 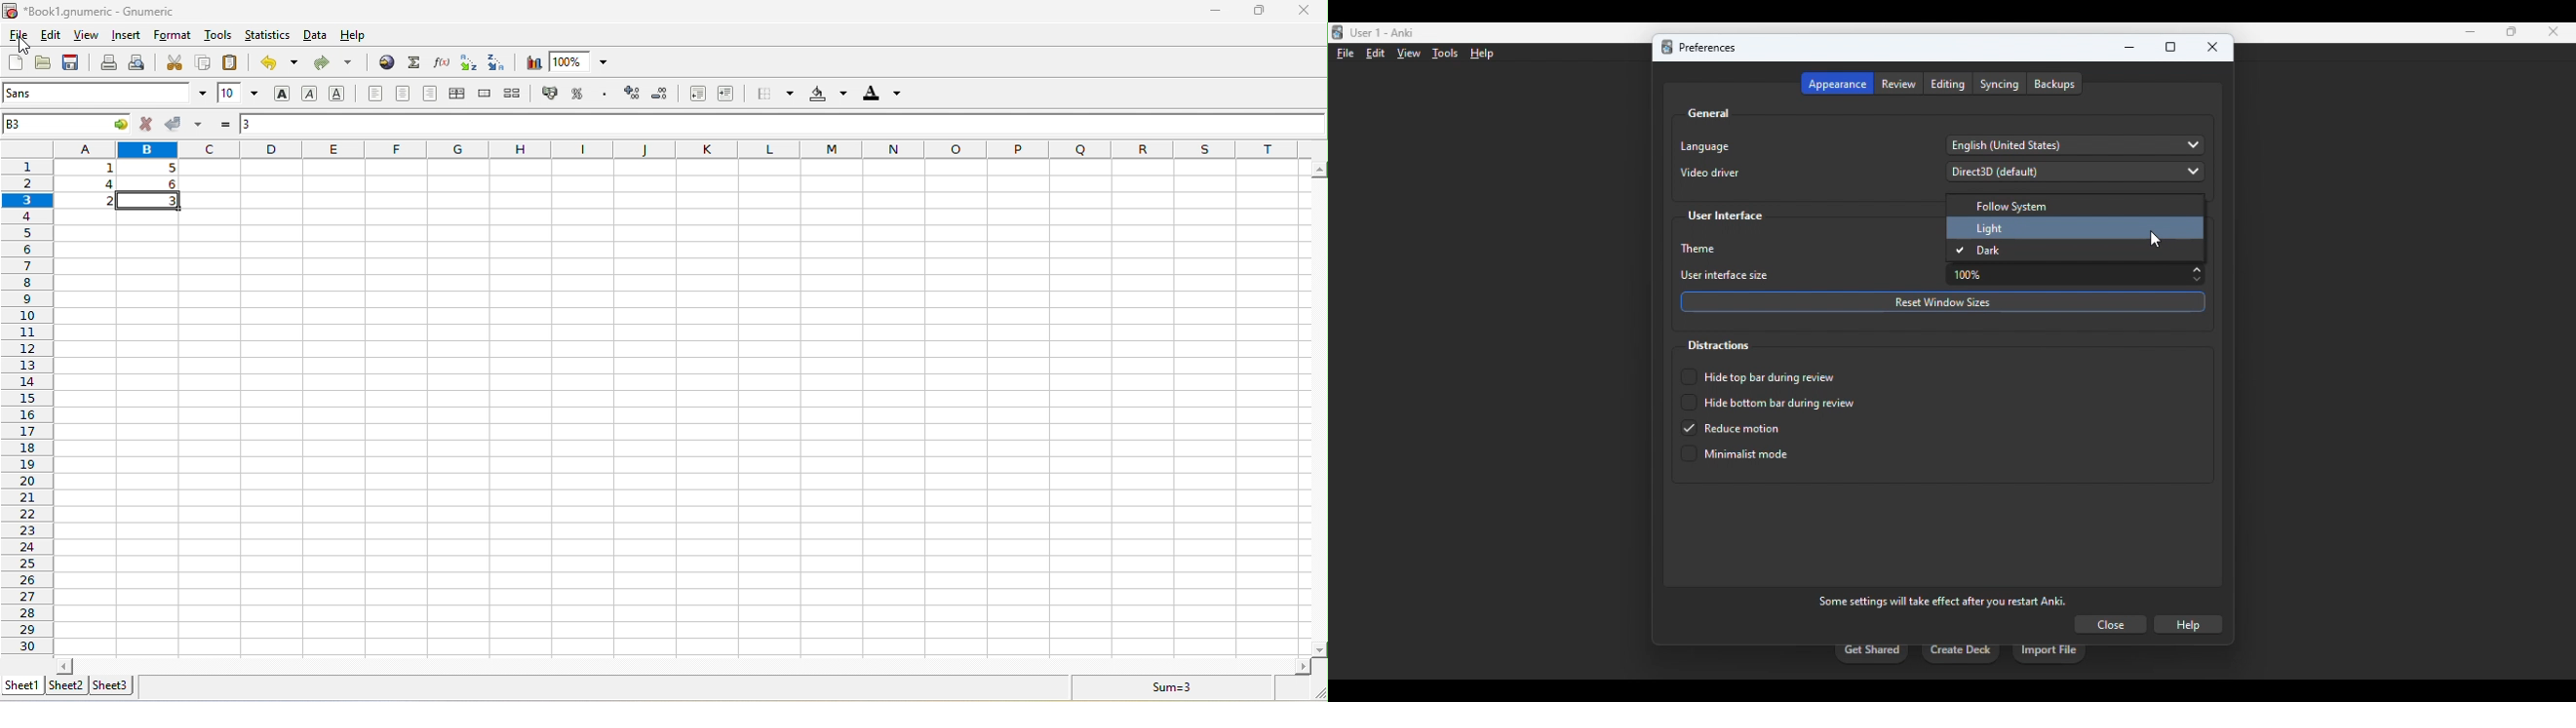 I want to click on center, so click(x=404, y=92).